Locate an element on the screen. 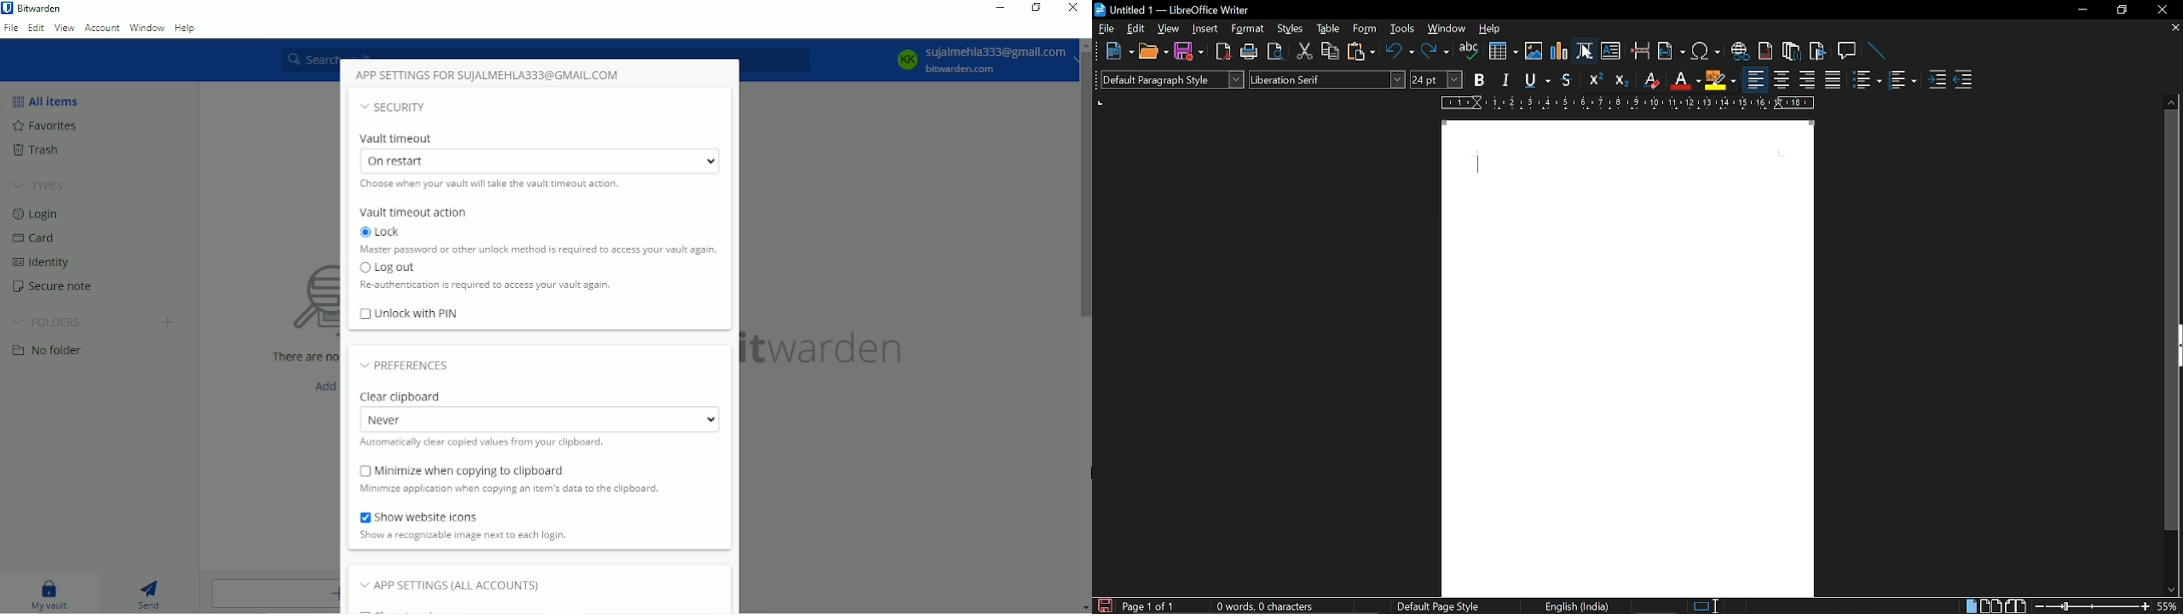  standard selection is located at coordinates (1707, 606).